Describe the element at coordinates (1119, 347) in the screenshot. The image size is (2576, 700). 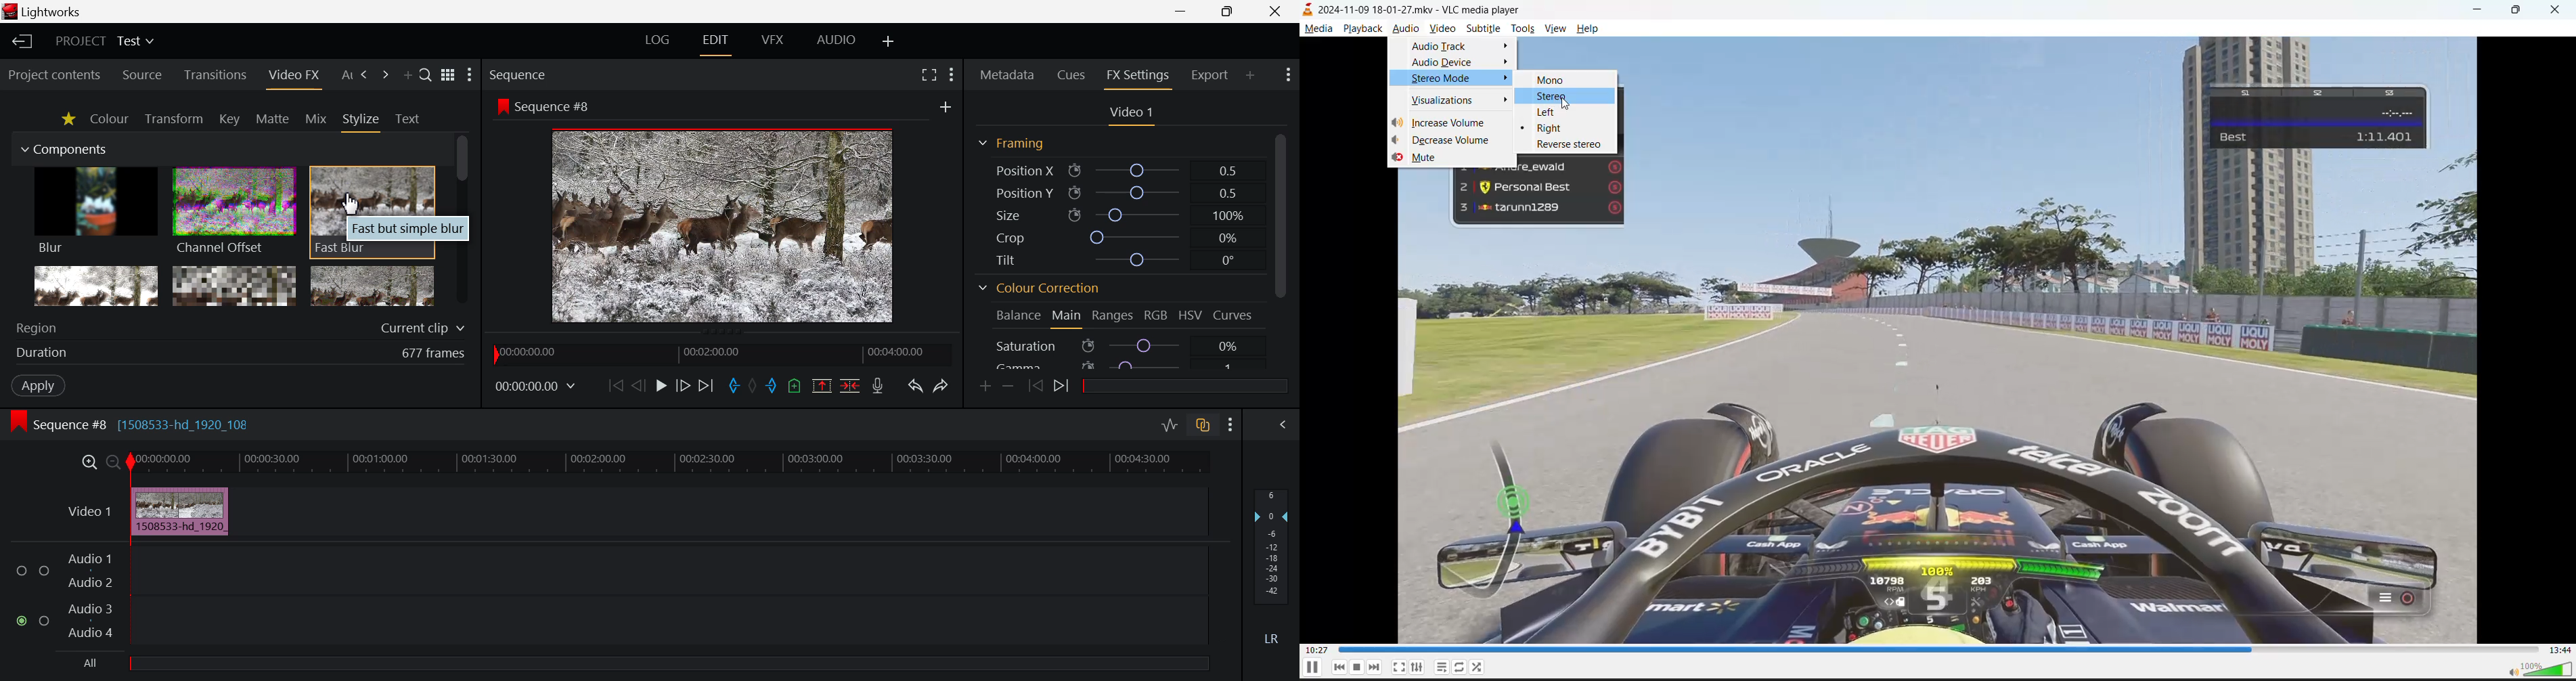
I see `Saturation` at that location.